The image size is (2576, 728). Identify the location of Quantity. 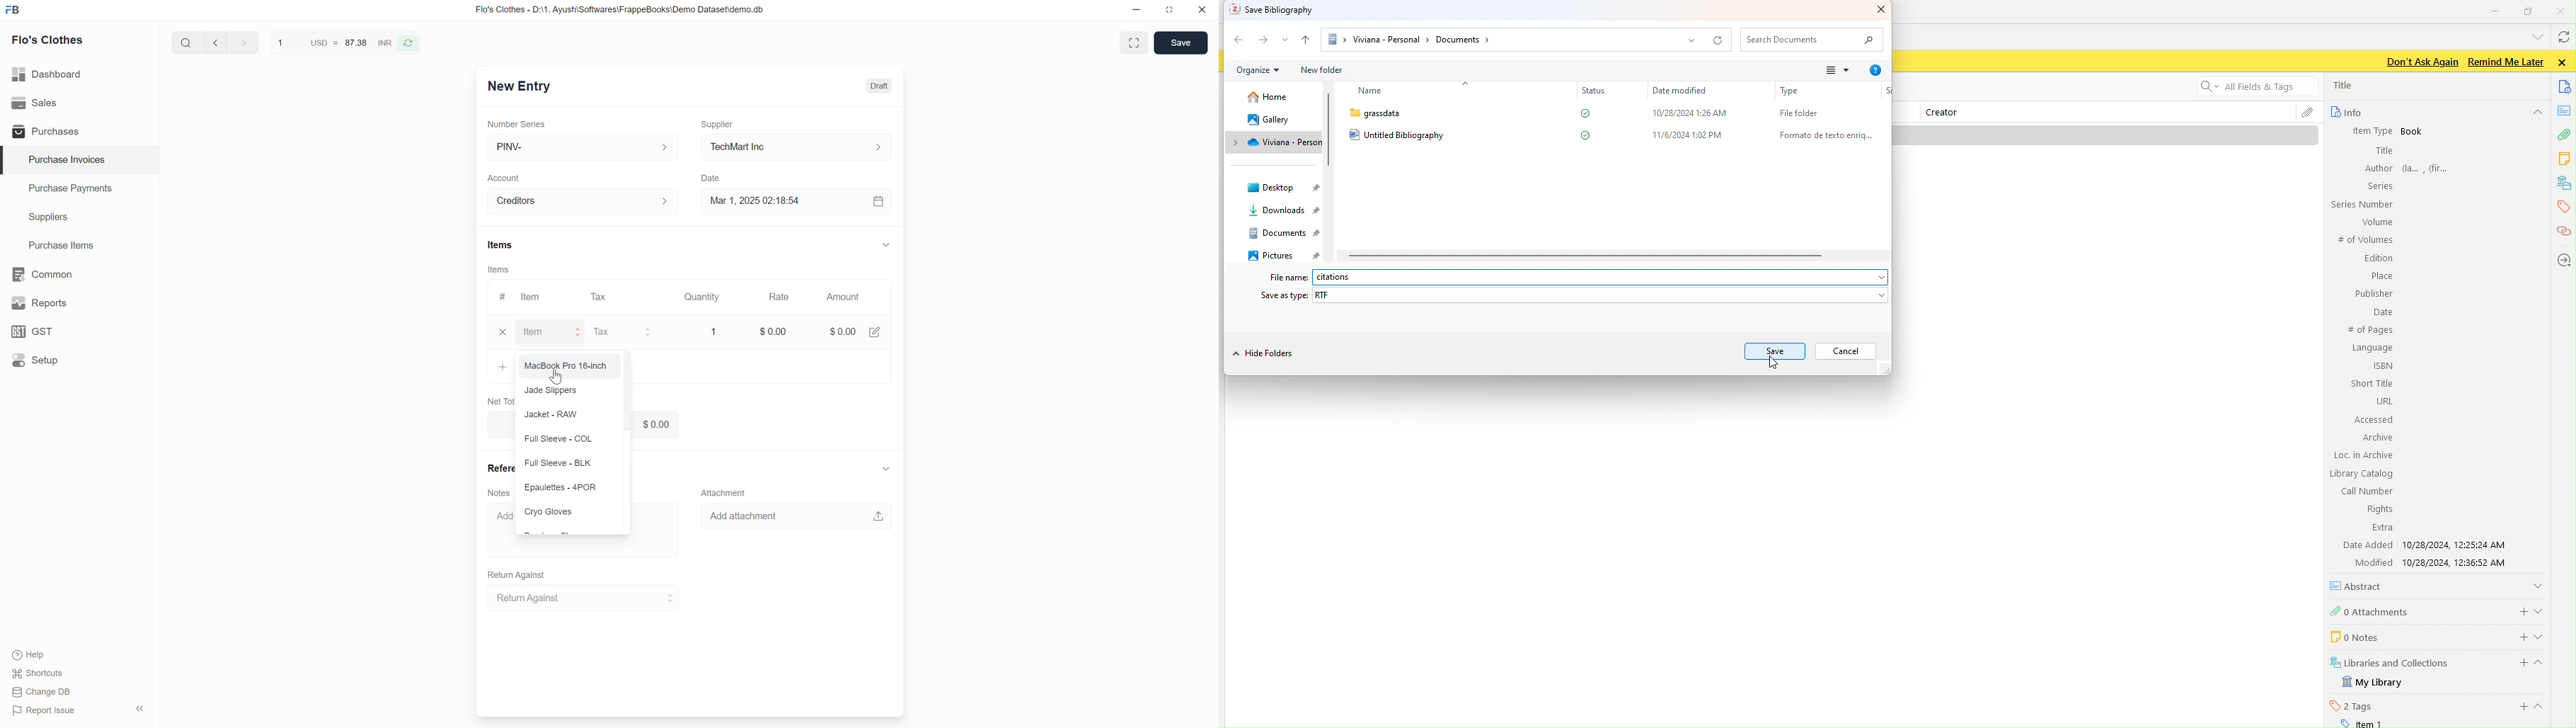
(700, 297).